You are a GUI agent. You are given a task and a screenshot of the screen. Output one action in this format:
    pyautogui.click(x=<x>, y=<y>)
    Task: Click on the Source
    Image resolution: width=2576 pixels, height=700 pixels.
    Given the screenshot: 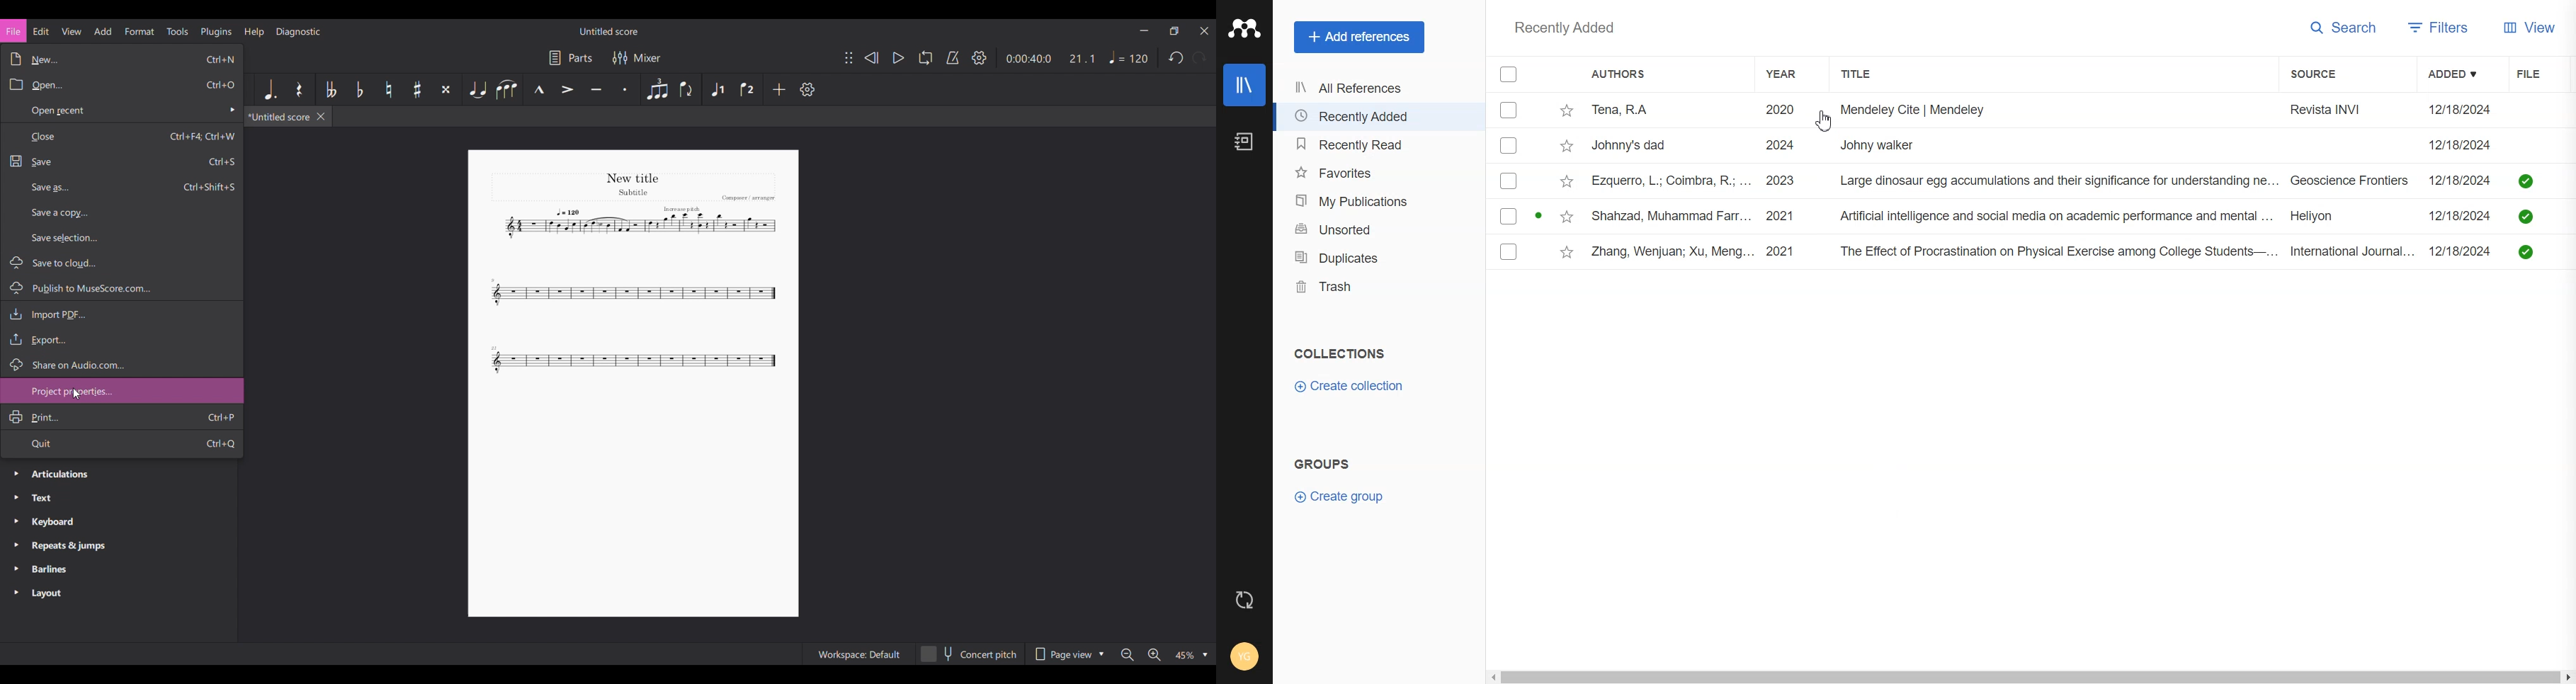 What is the action you would take?
    pyautogui.click(x=2322, y=75)
    